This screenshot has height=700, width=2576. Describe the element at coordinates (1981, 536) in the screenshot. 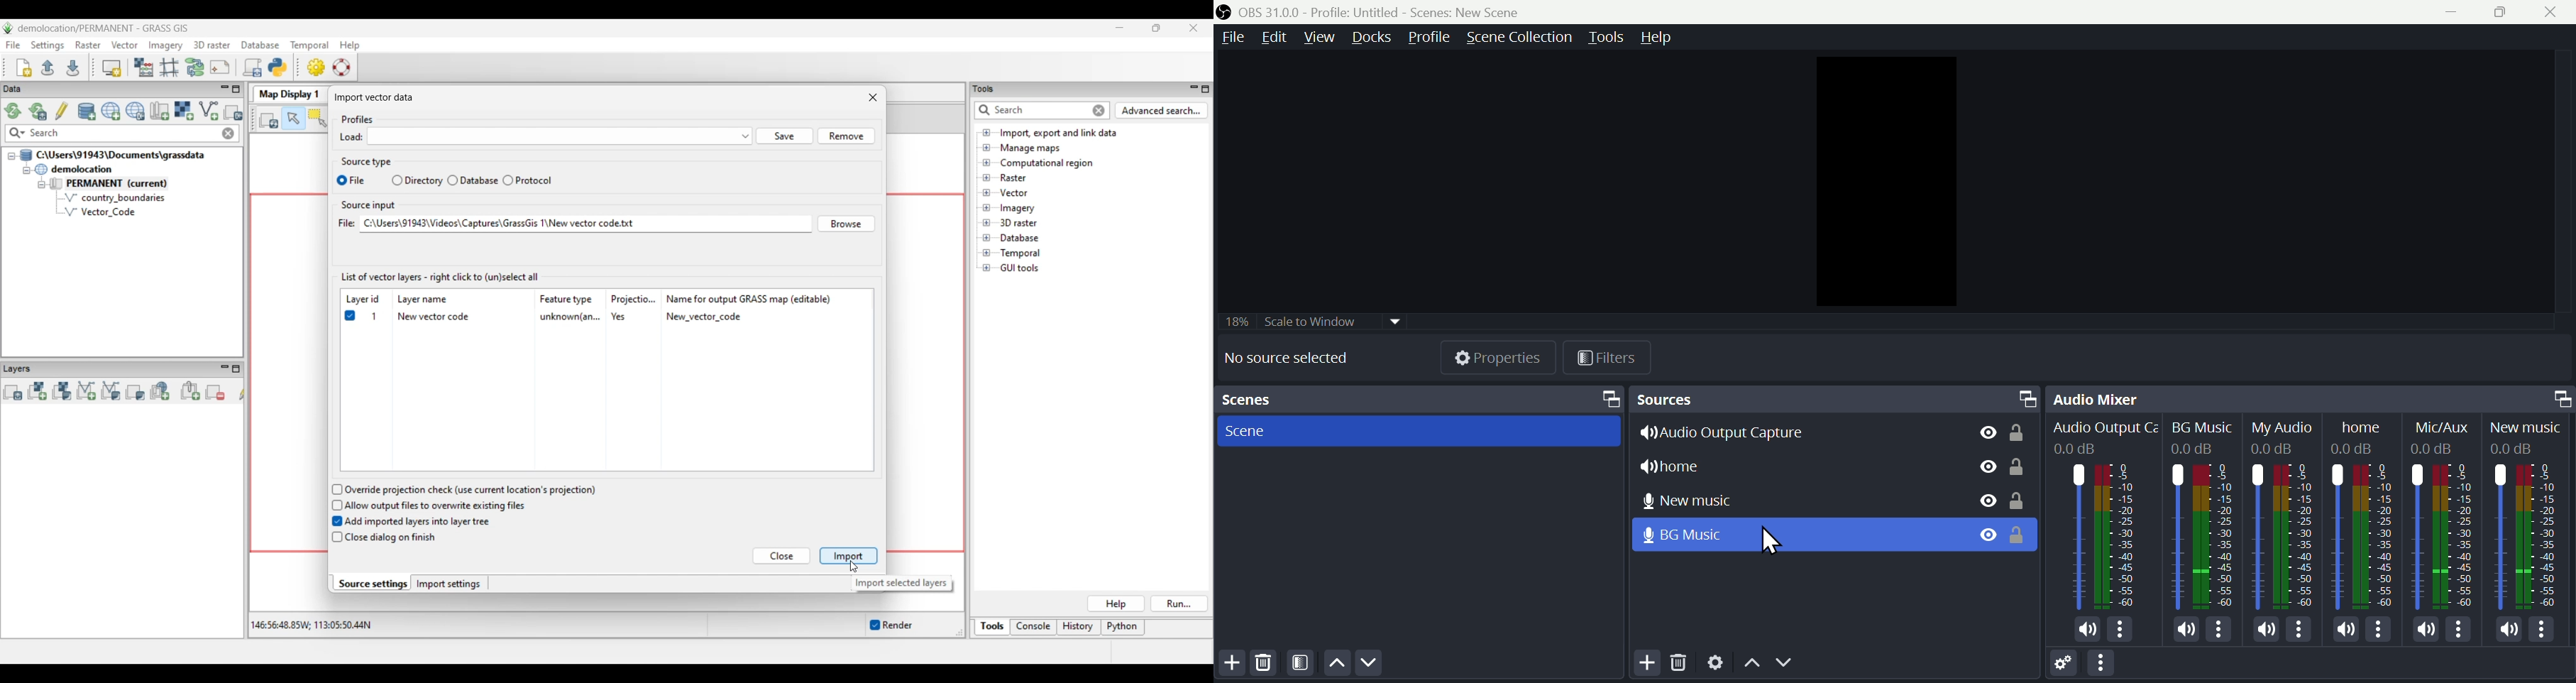

I see `eye` at that location.